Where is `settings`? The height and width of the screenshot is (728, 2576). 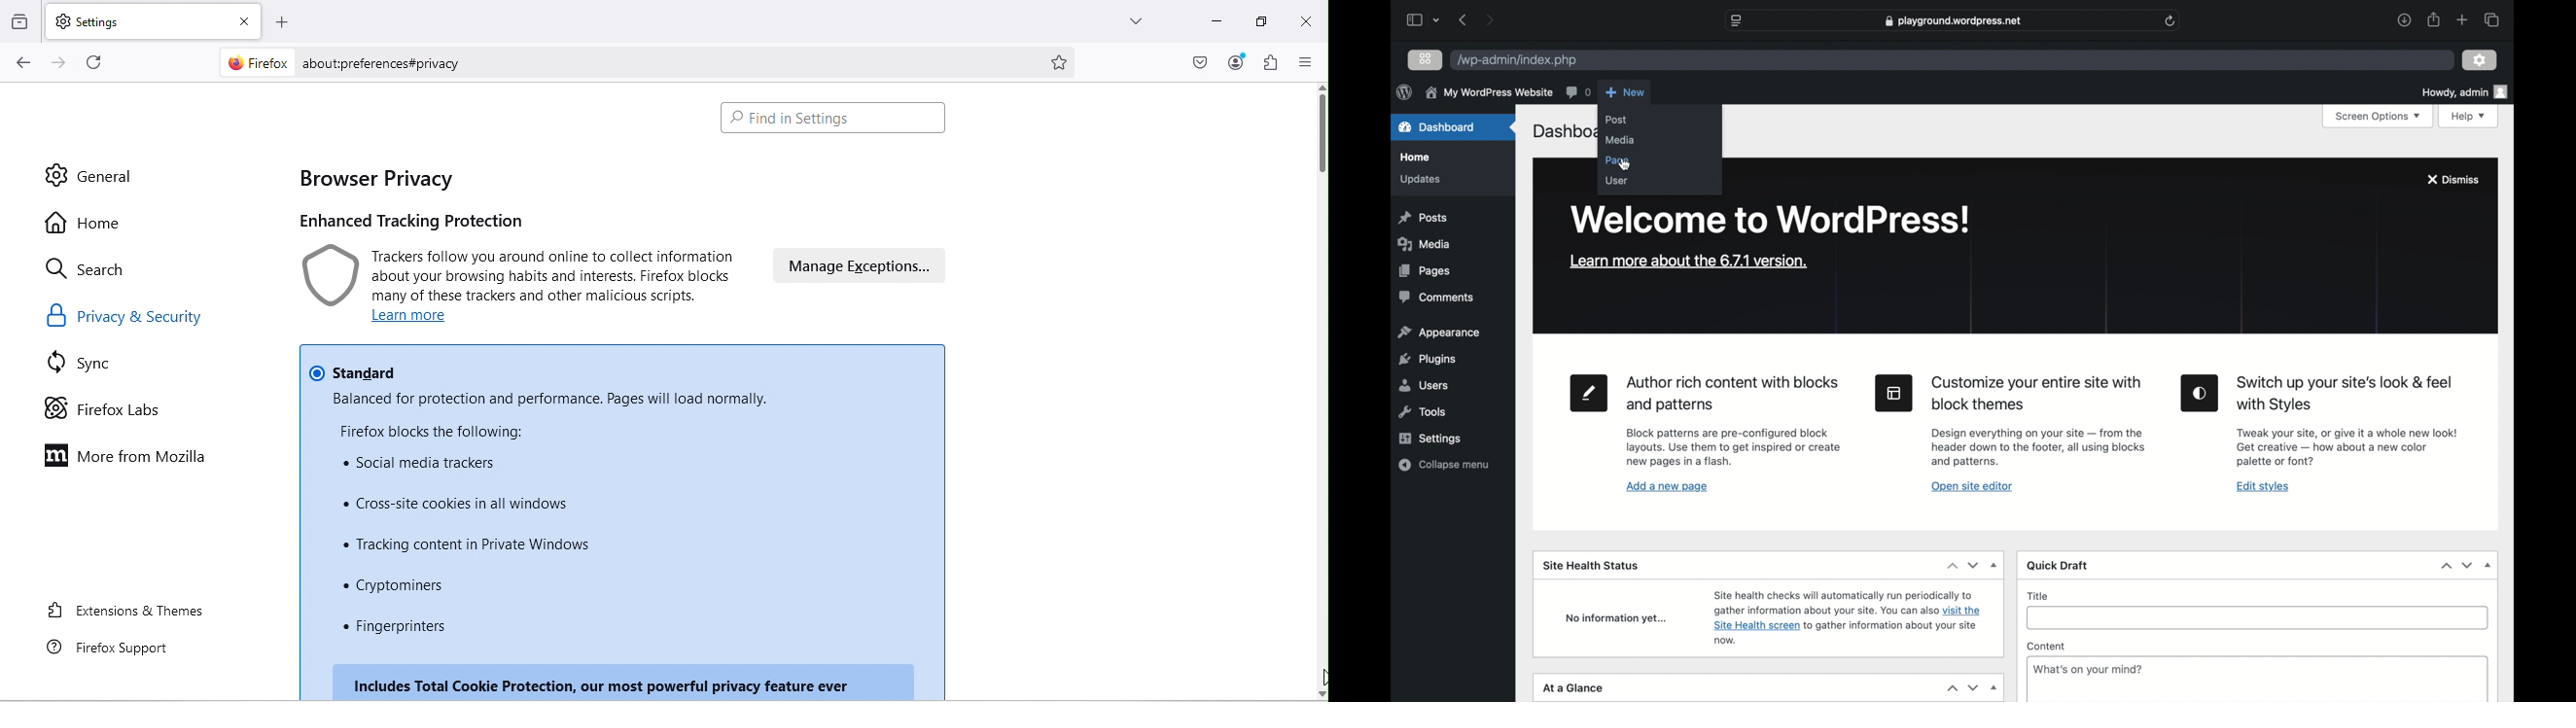
settings is located at coordinates (2480, 60).